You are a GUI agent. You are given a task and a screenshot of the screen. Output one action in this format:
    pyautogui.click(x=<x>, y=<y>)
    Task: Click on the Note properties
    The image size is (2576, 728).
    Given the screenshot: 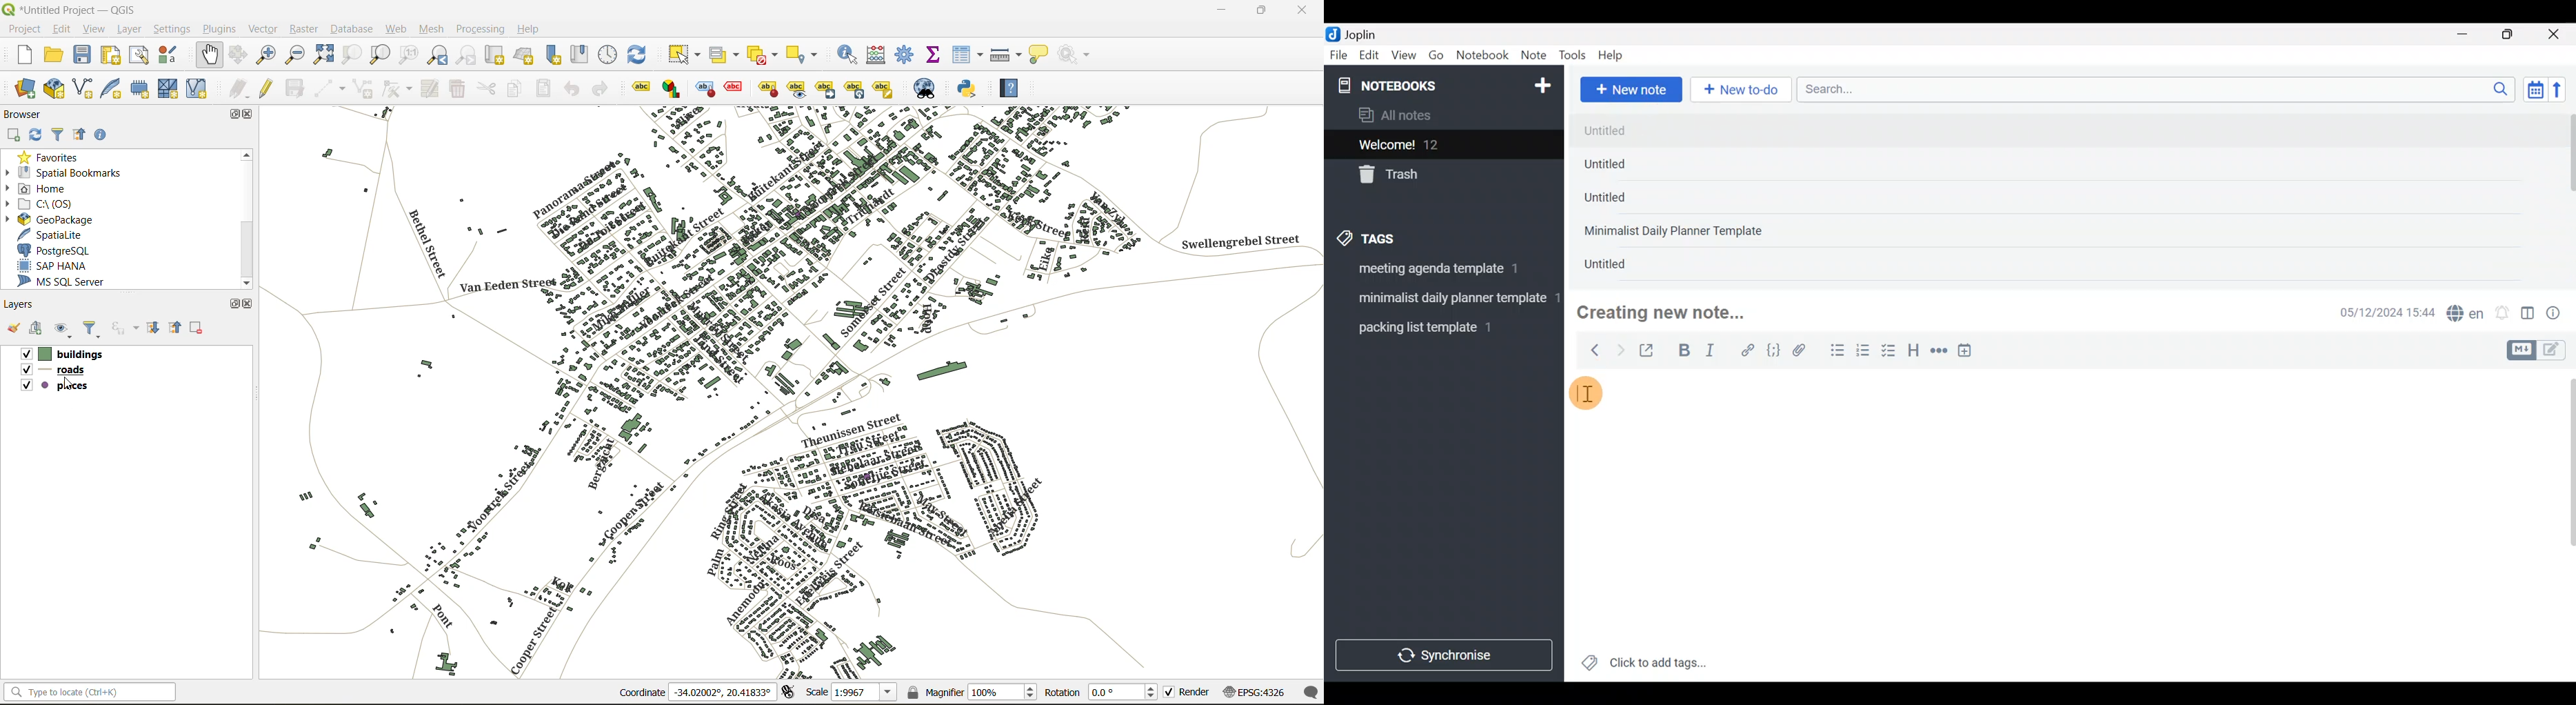 What is the action you would take?
    pyautogui.click(x=2560, y=314)
    